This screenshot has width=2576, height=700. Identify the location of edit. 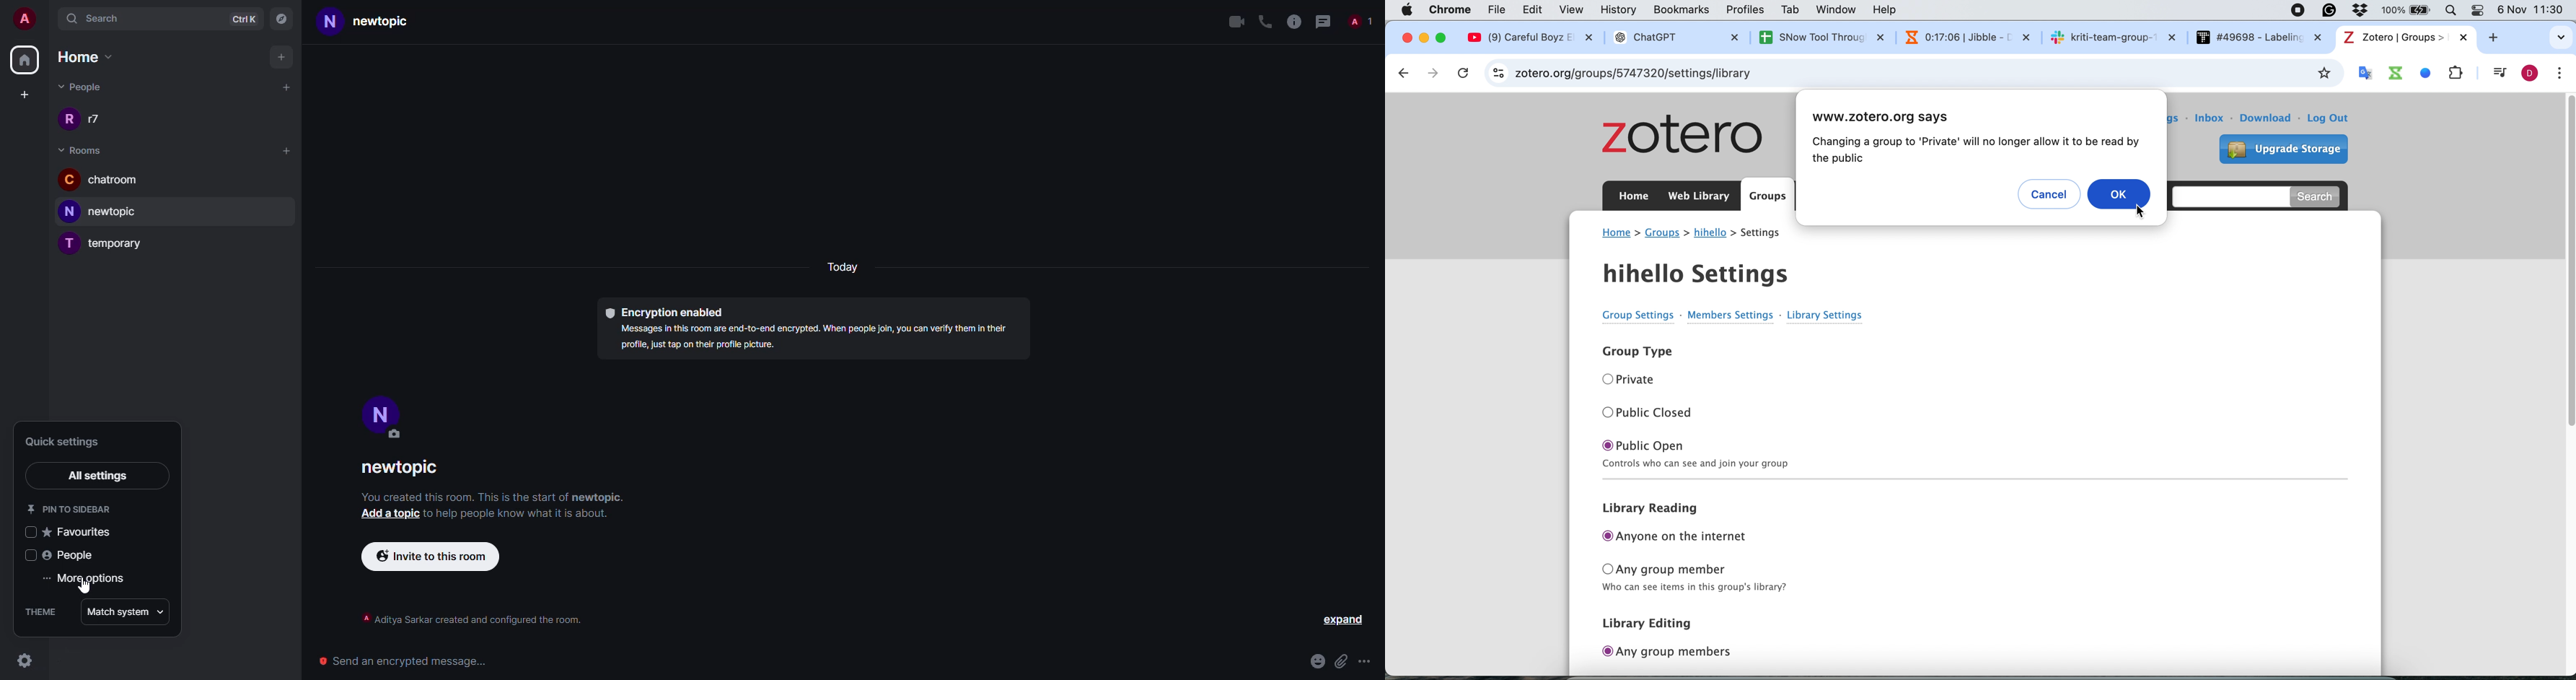
(1532, 10).